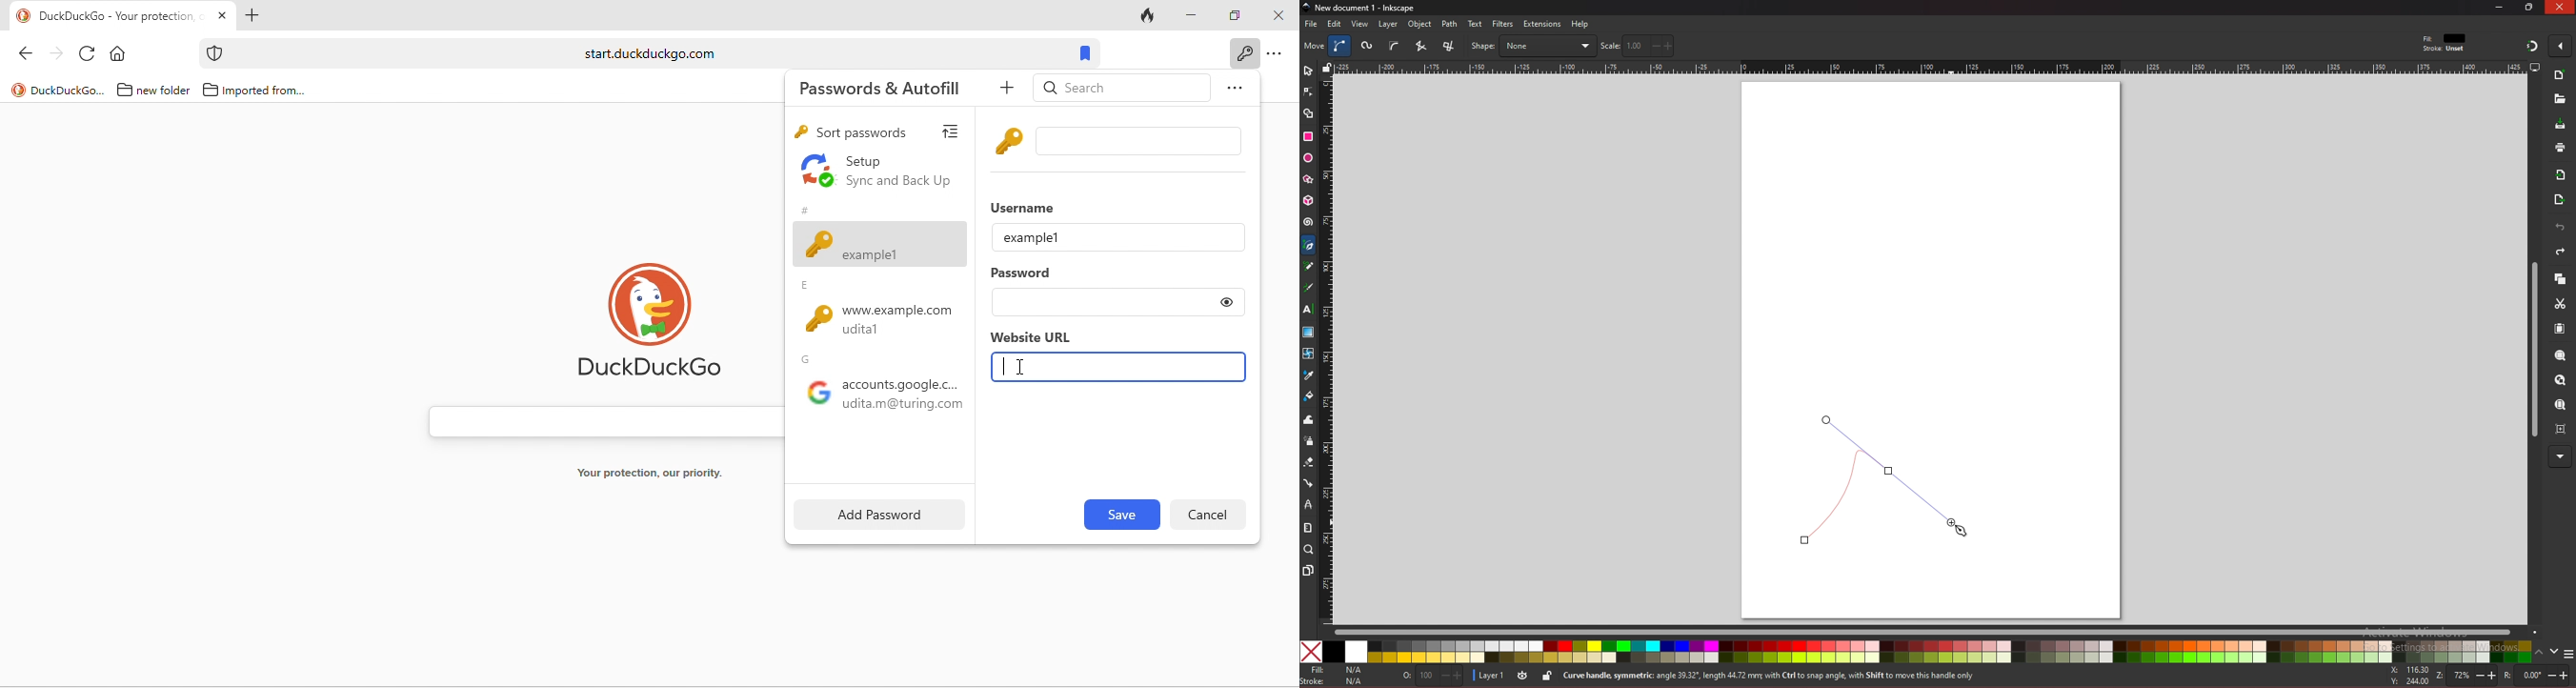 The height and width of the screenshot is (700, 2576). I want to click on duckduckgo..., so click(69, 91).